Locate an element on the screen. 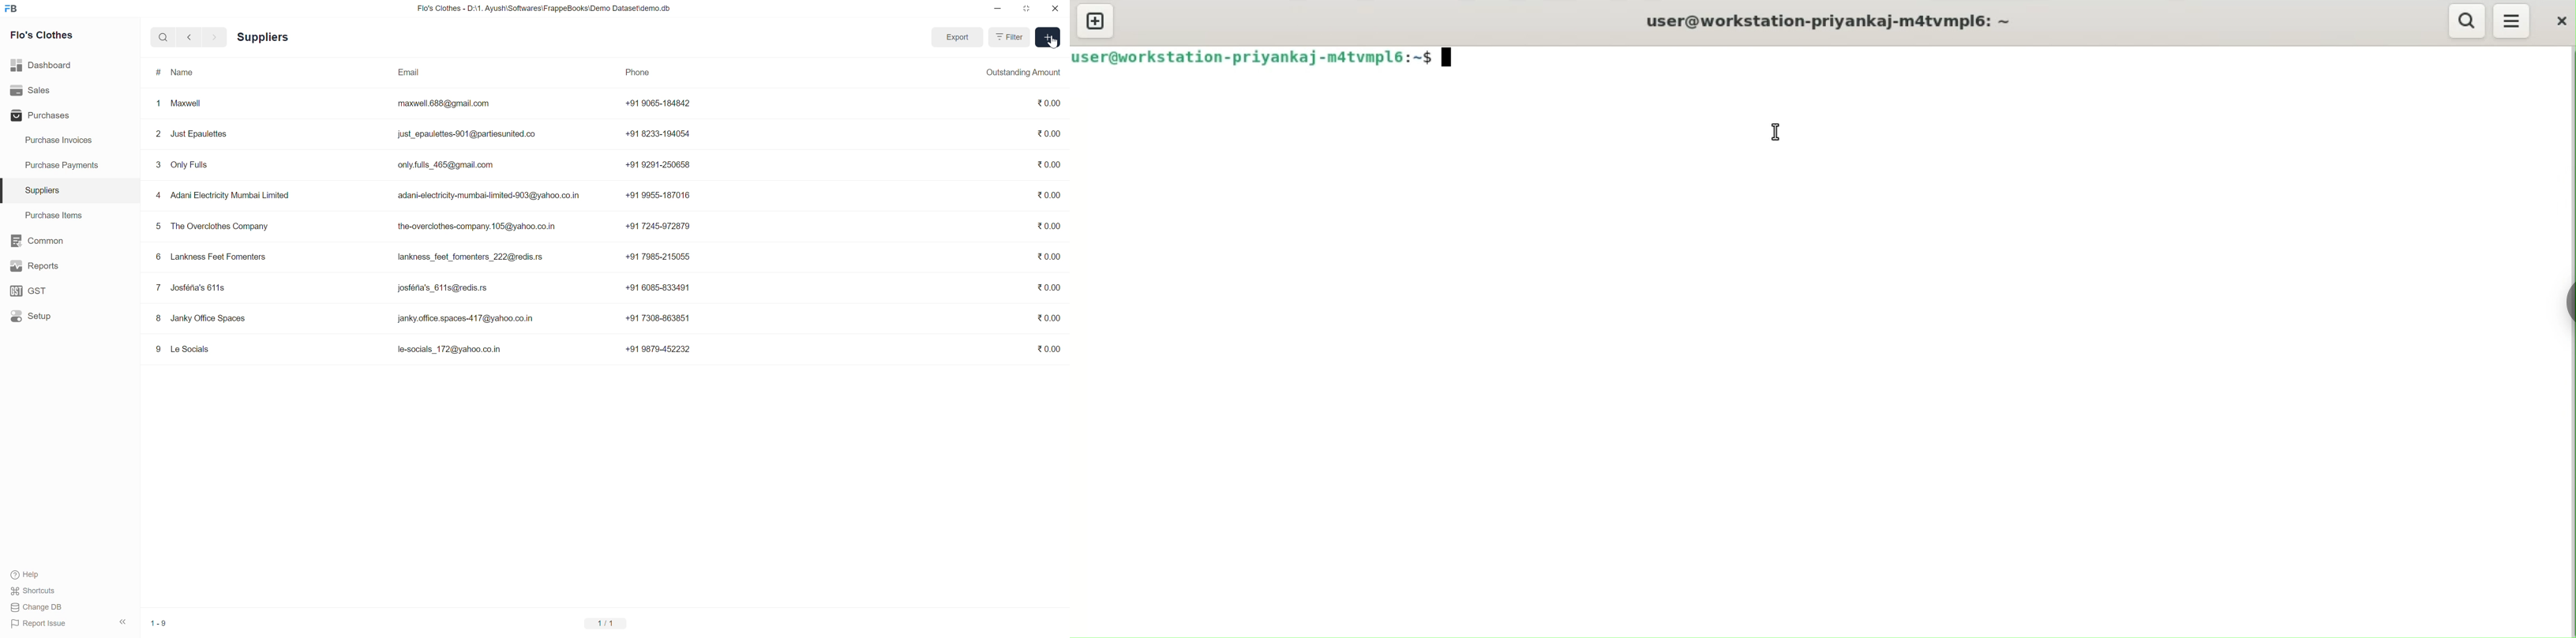 Image resolution: width=2576 pixels, height=644 pixels. 0.00 is located at coordinates (1050, 287).